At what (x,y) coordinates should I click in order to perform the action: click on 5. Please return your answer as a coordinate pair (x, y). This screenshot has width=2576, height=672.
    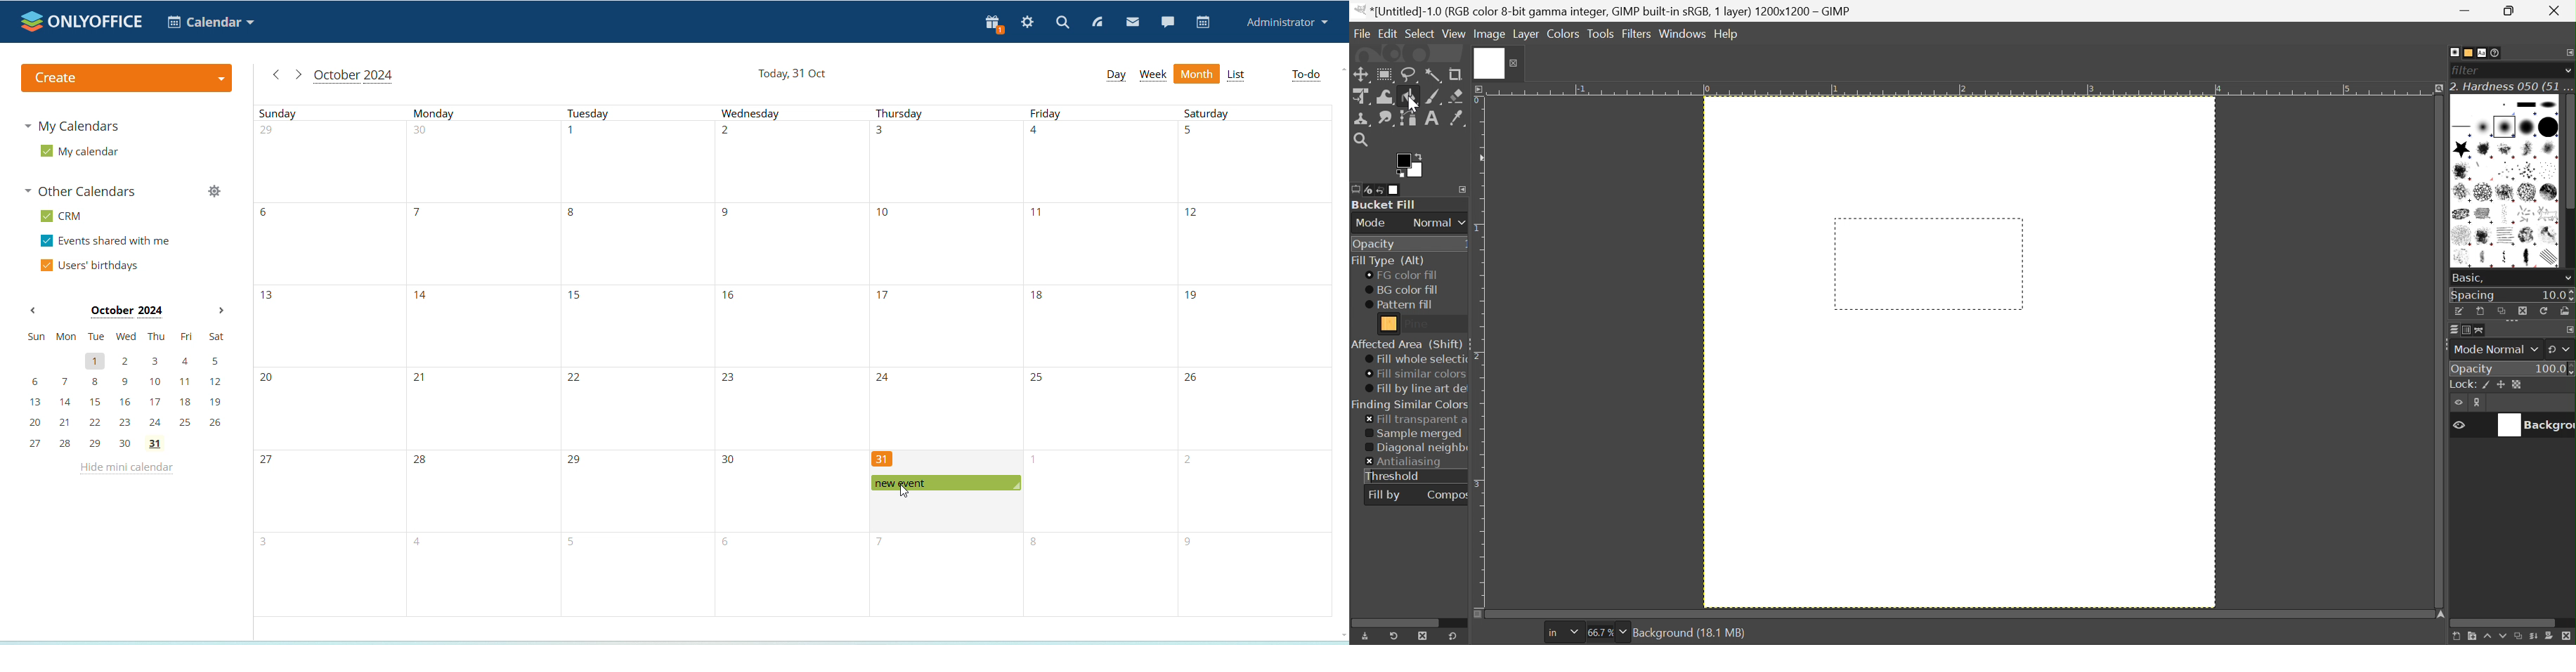
    Looking at the image, I should click on (2347, 90).